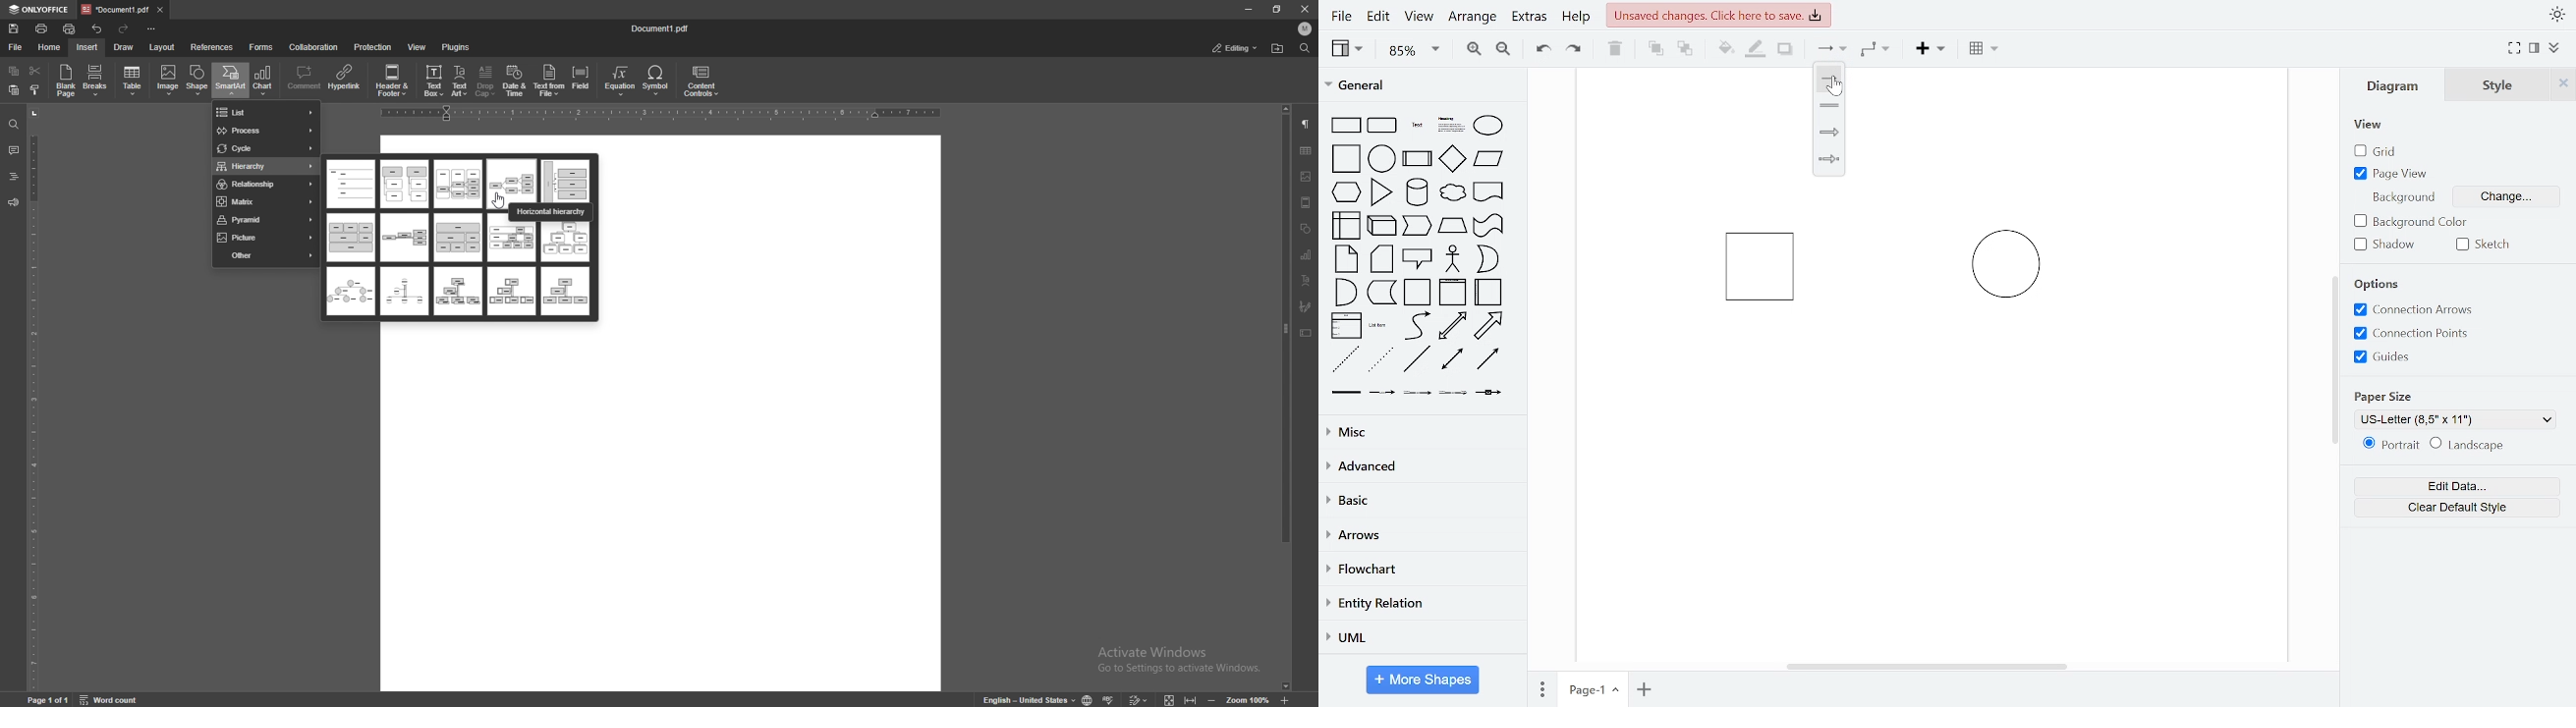  What do you see at coordinates (1786, 50) in the screenshot?
I see `shadow` at bounding box center [1786, 50].